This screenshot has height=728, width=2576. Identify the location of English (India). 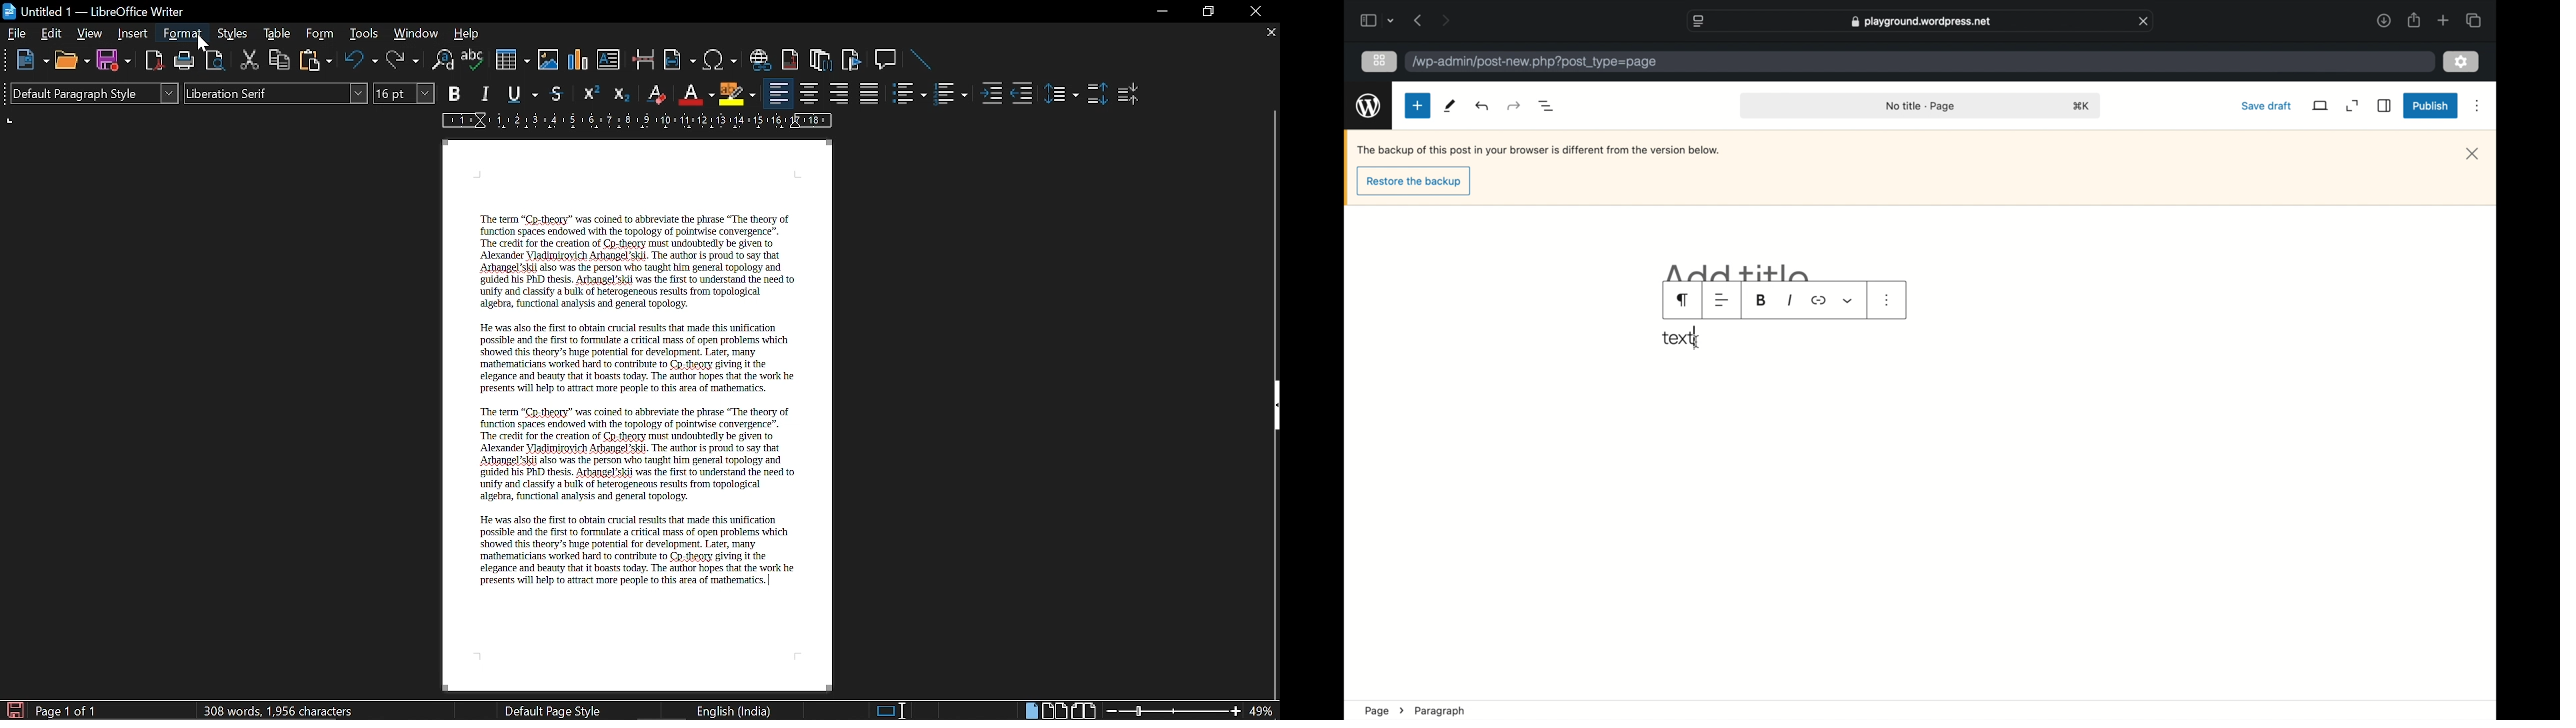
(733, 710).